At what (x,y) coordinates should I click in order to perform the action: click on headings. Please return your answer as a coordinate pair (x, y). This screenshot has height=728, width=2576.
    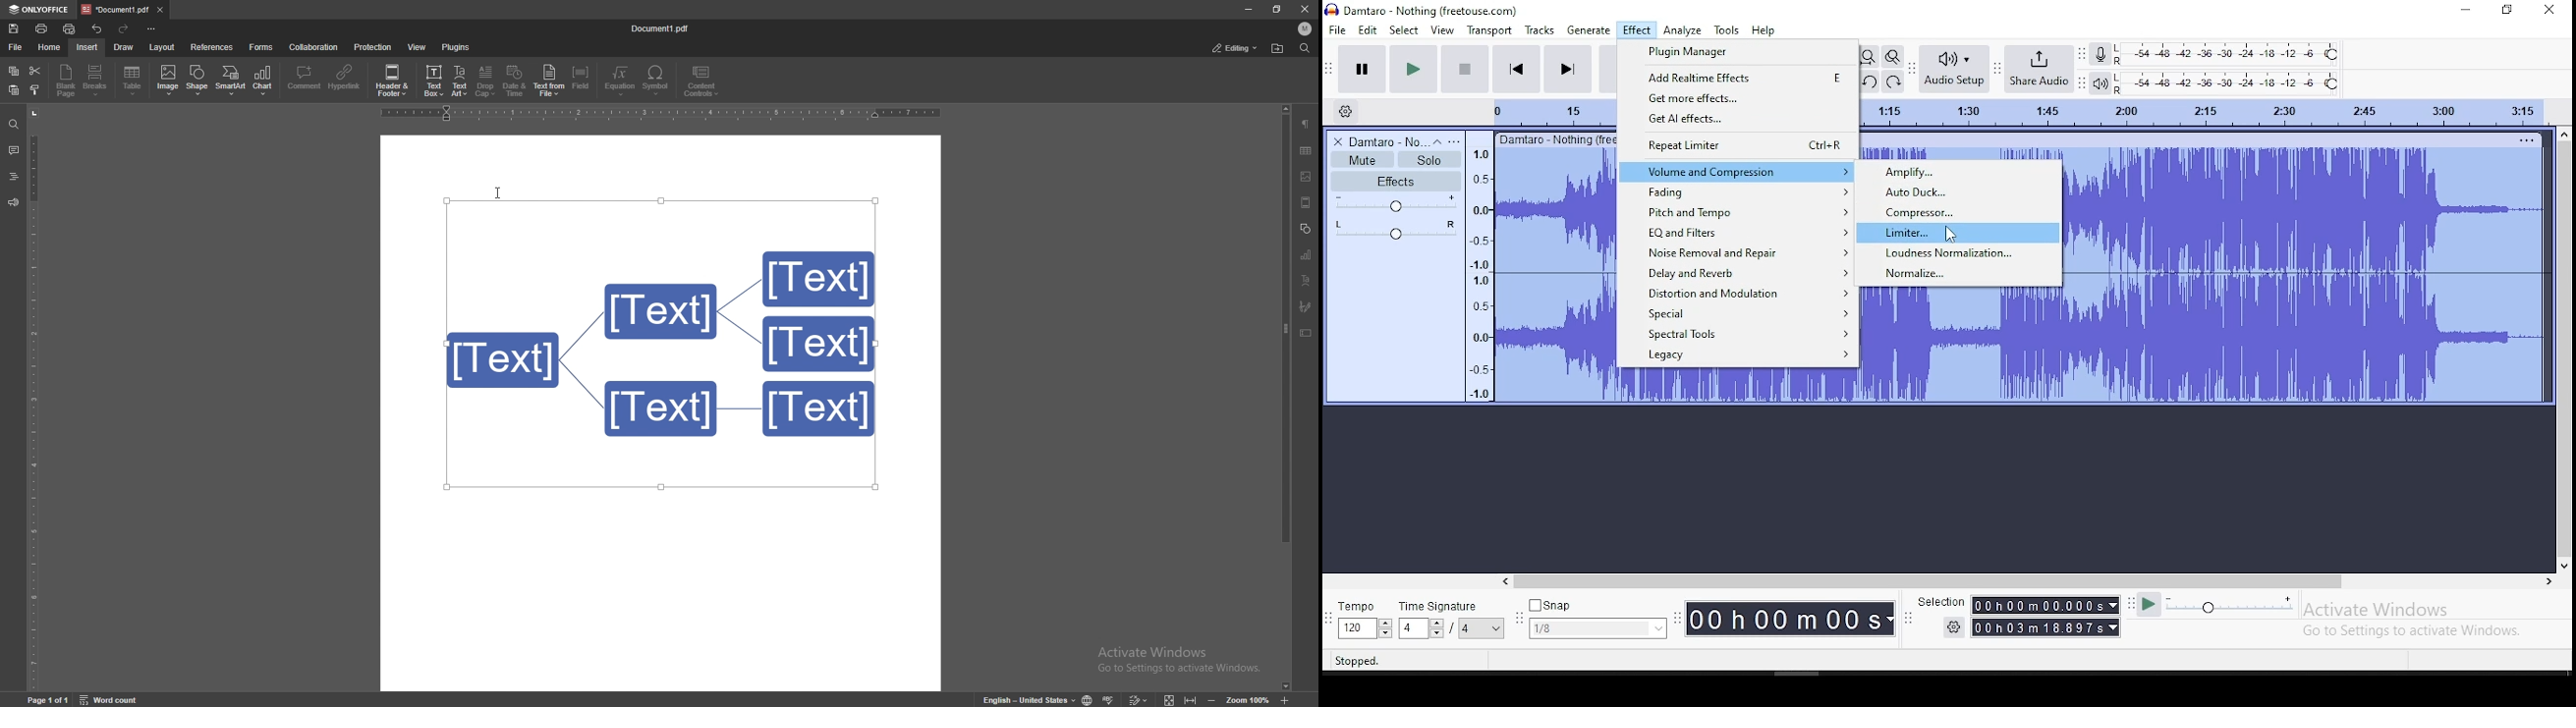
    Looking at the image, I should click on (14, 176).